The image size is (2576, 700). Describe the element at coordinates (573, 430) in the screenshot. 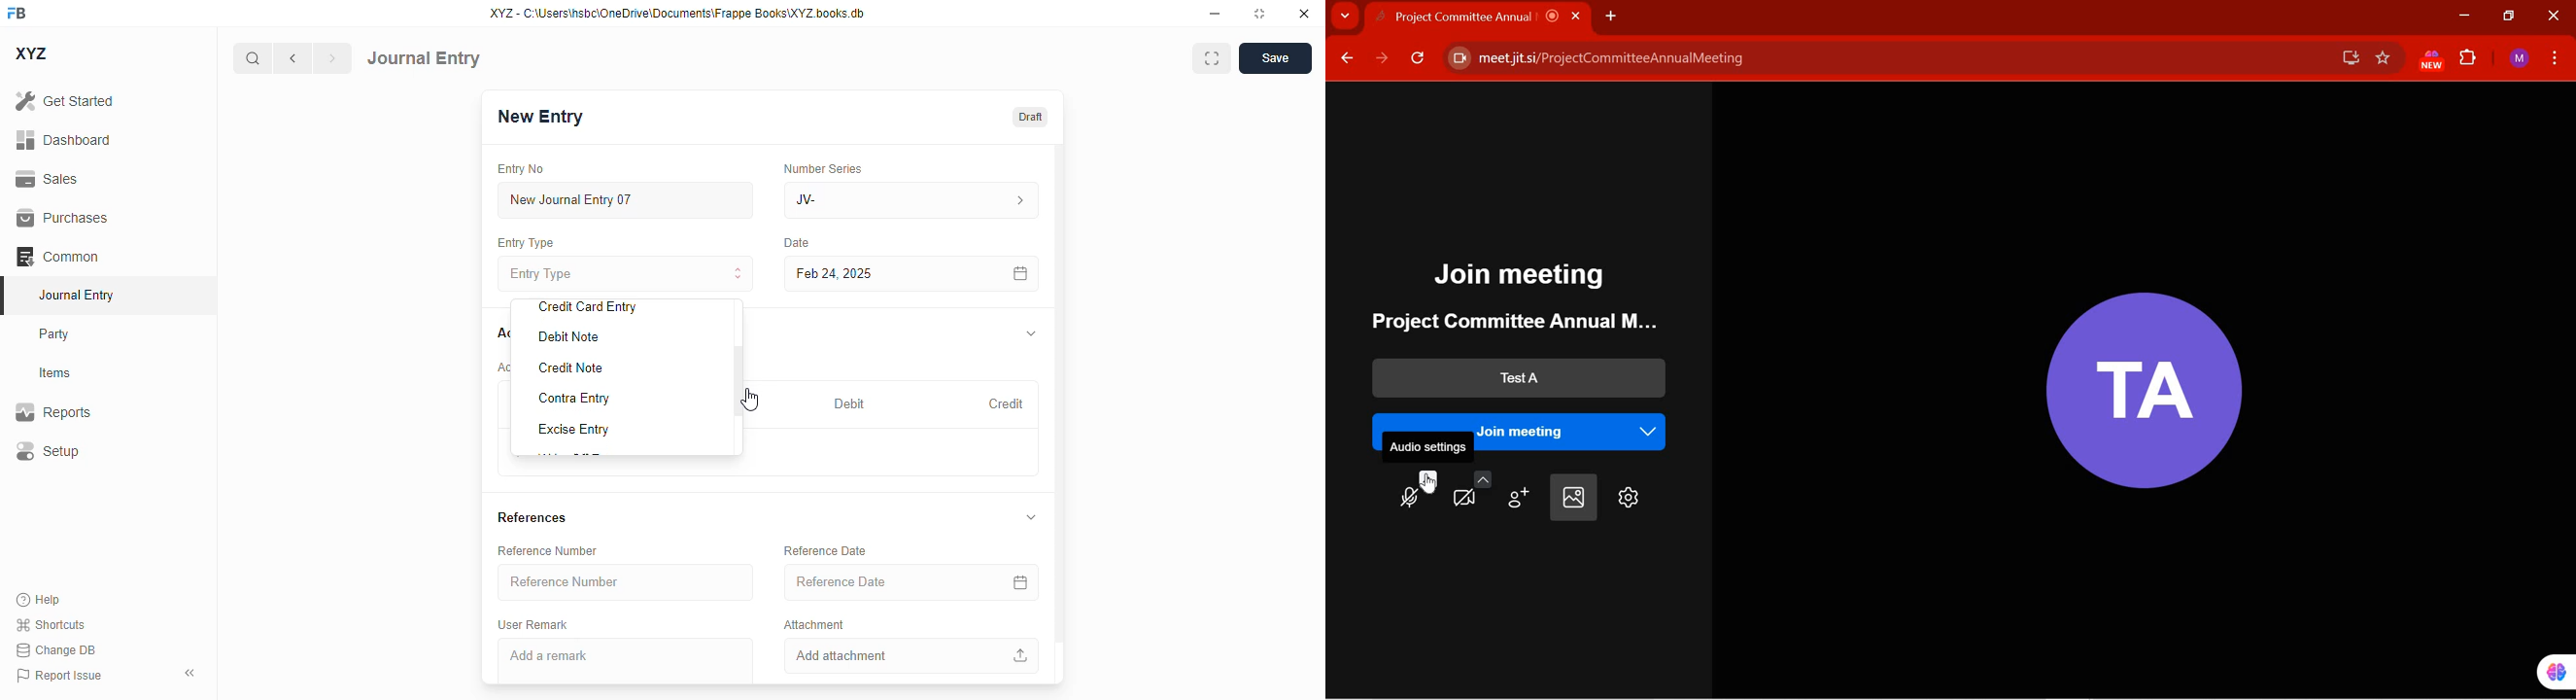

I see `excise entry` at that location.